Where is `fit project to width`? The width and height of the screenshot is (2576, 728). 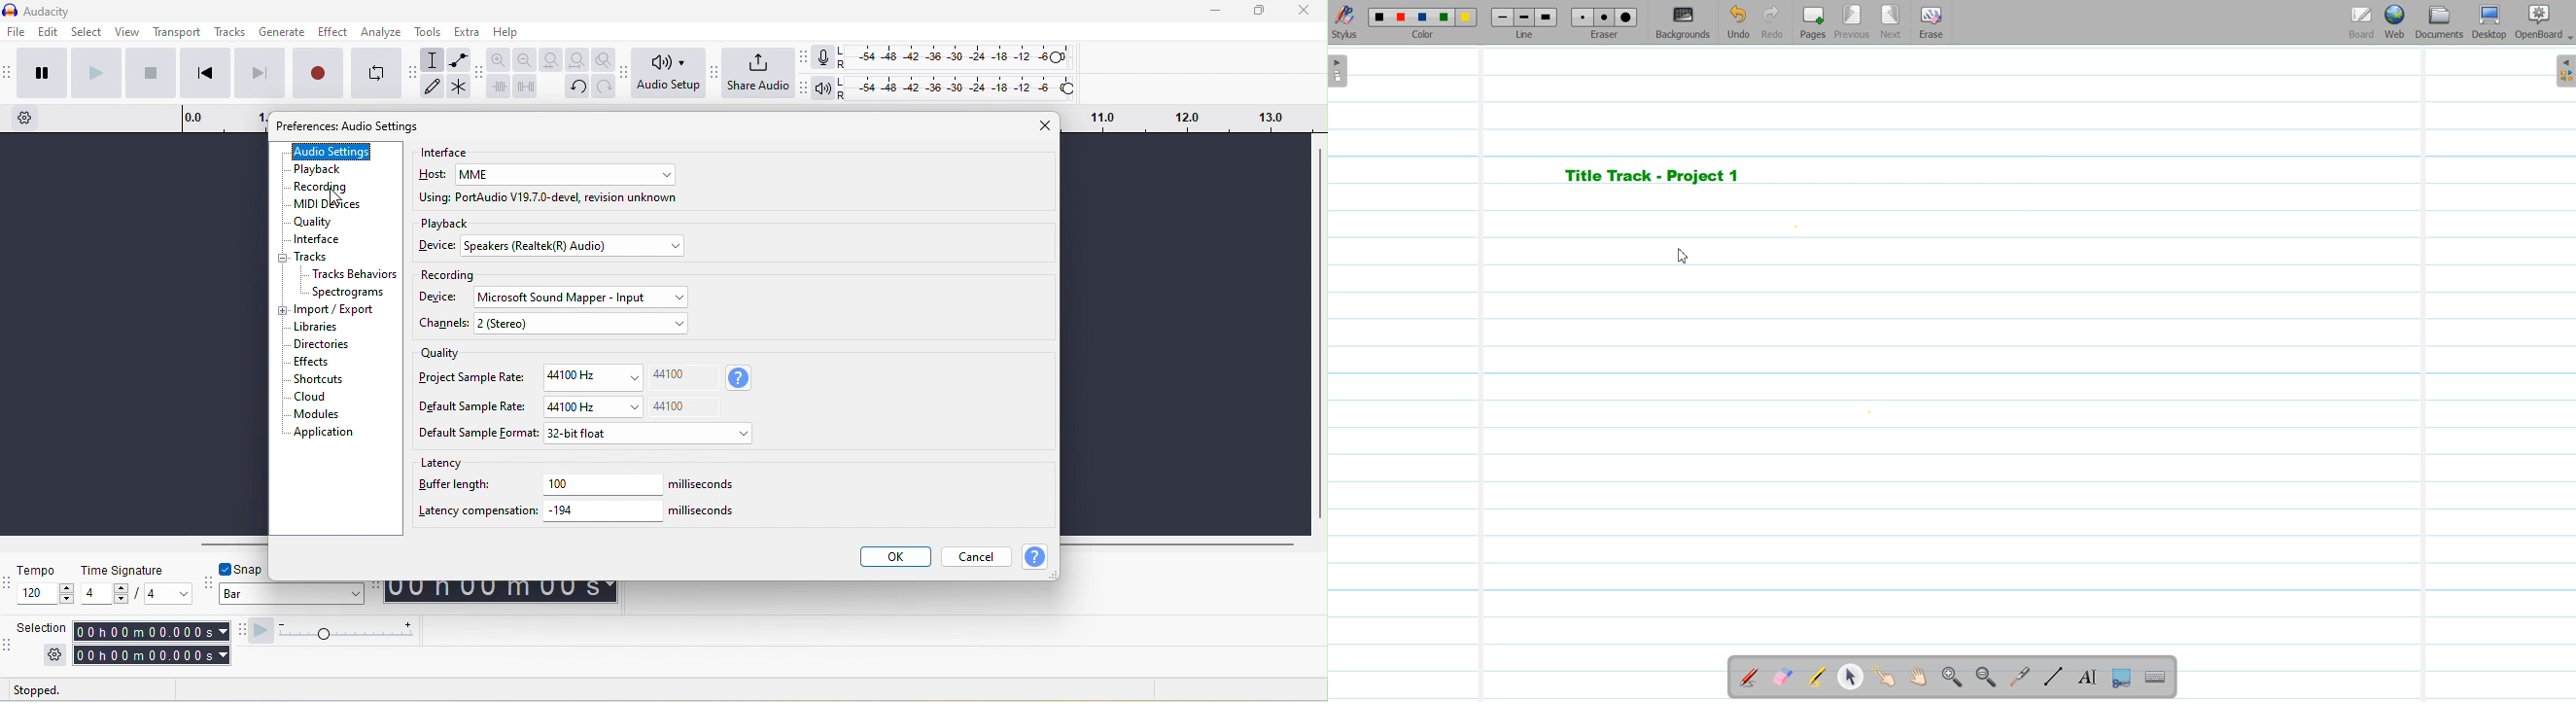 fit project to width is located at coordinates (578, 59).